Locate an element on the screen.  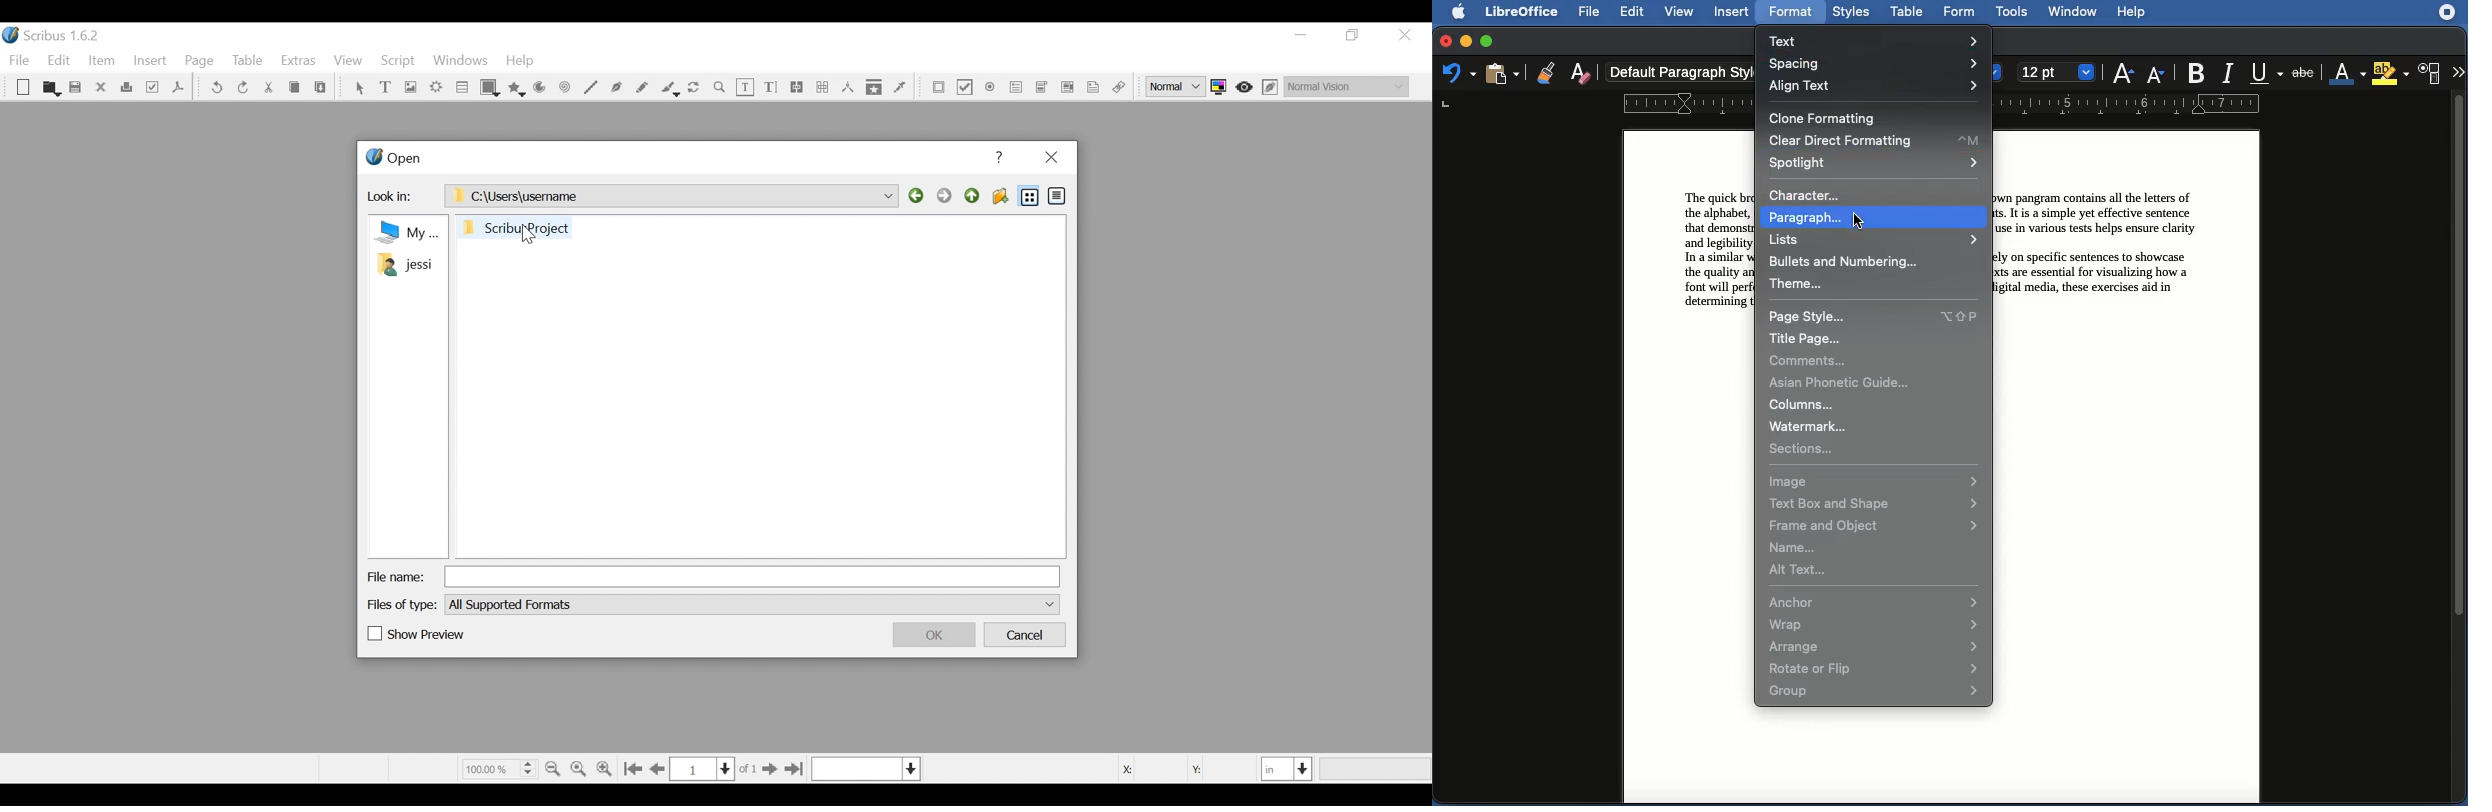
Alt text is located at coordinates (1799, 570).